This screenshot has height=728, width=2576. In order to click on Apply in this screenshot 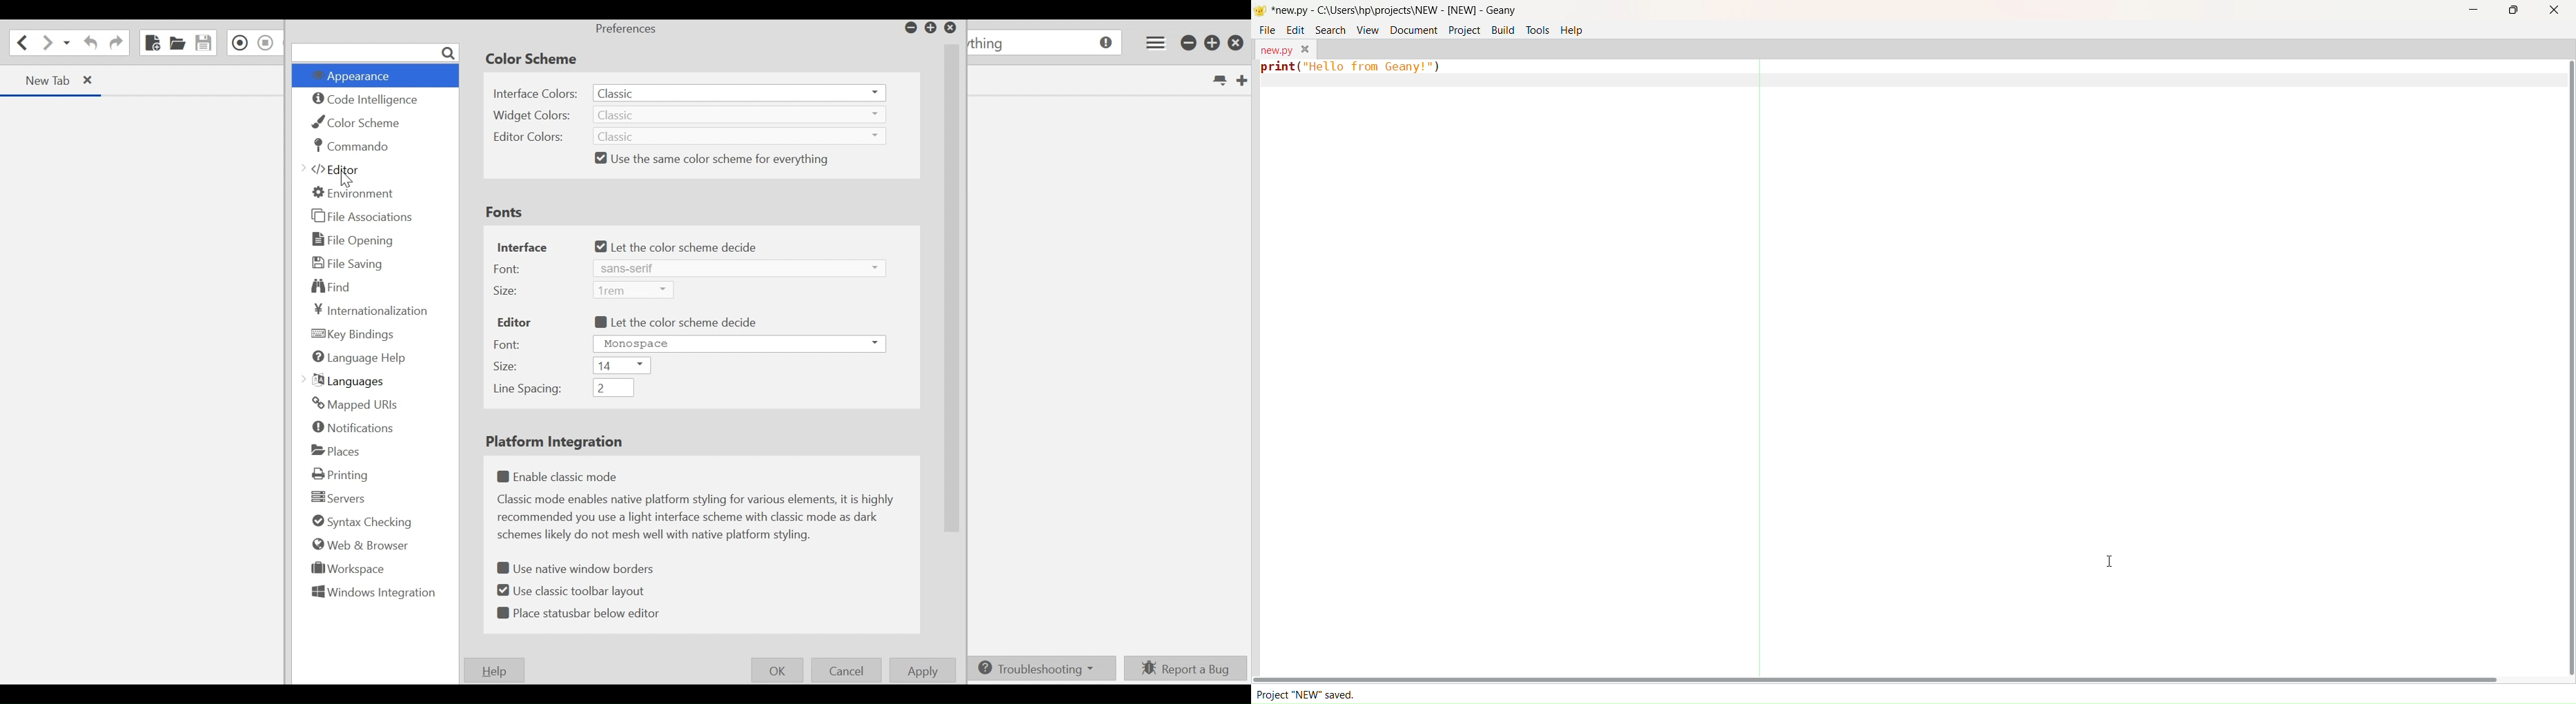, I will do `click(924, 669)`.